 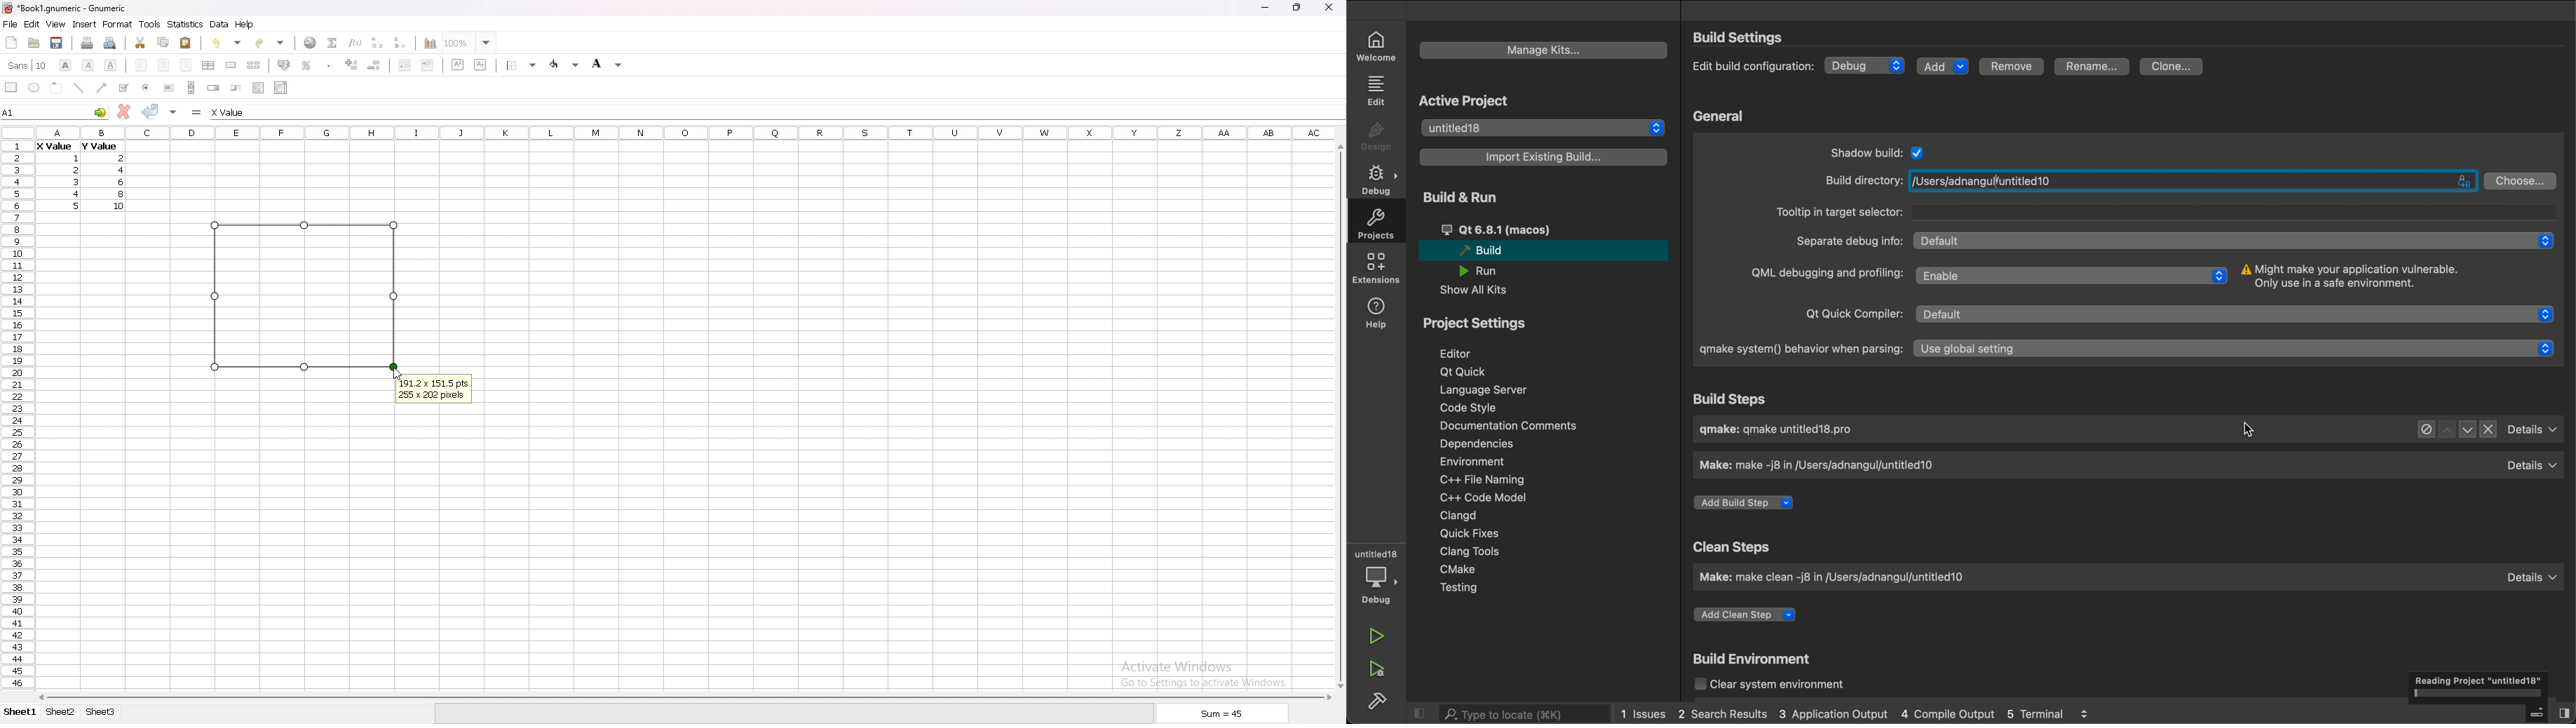 What do you see at coordinates (110, 65) in the screenshot?
I see `underline` at bounding box center [110, 65].